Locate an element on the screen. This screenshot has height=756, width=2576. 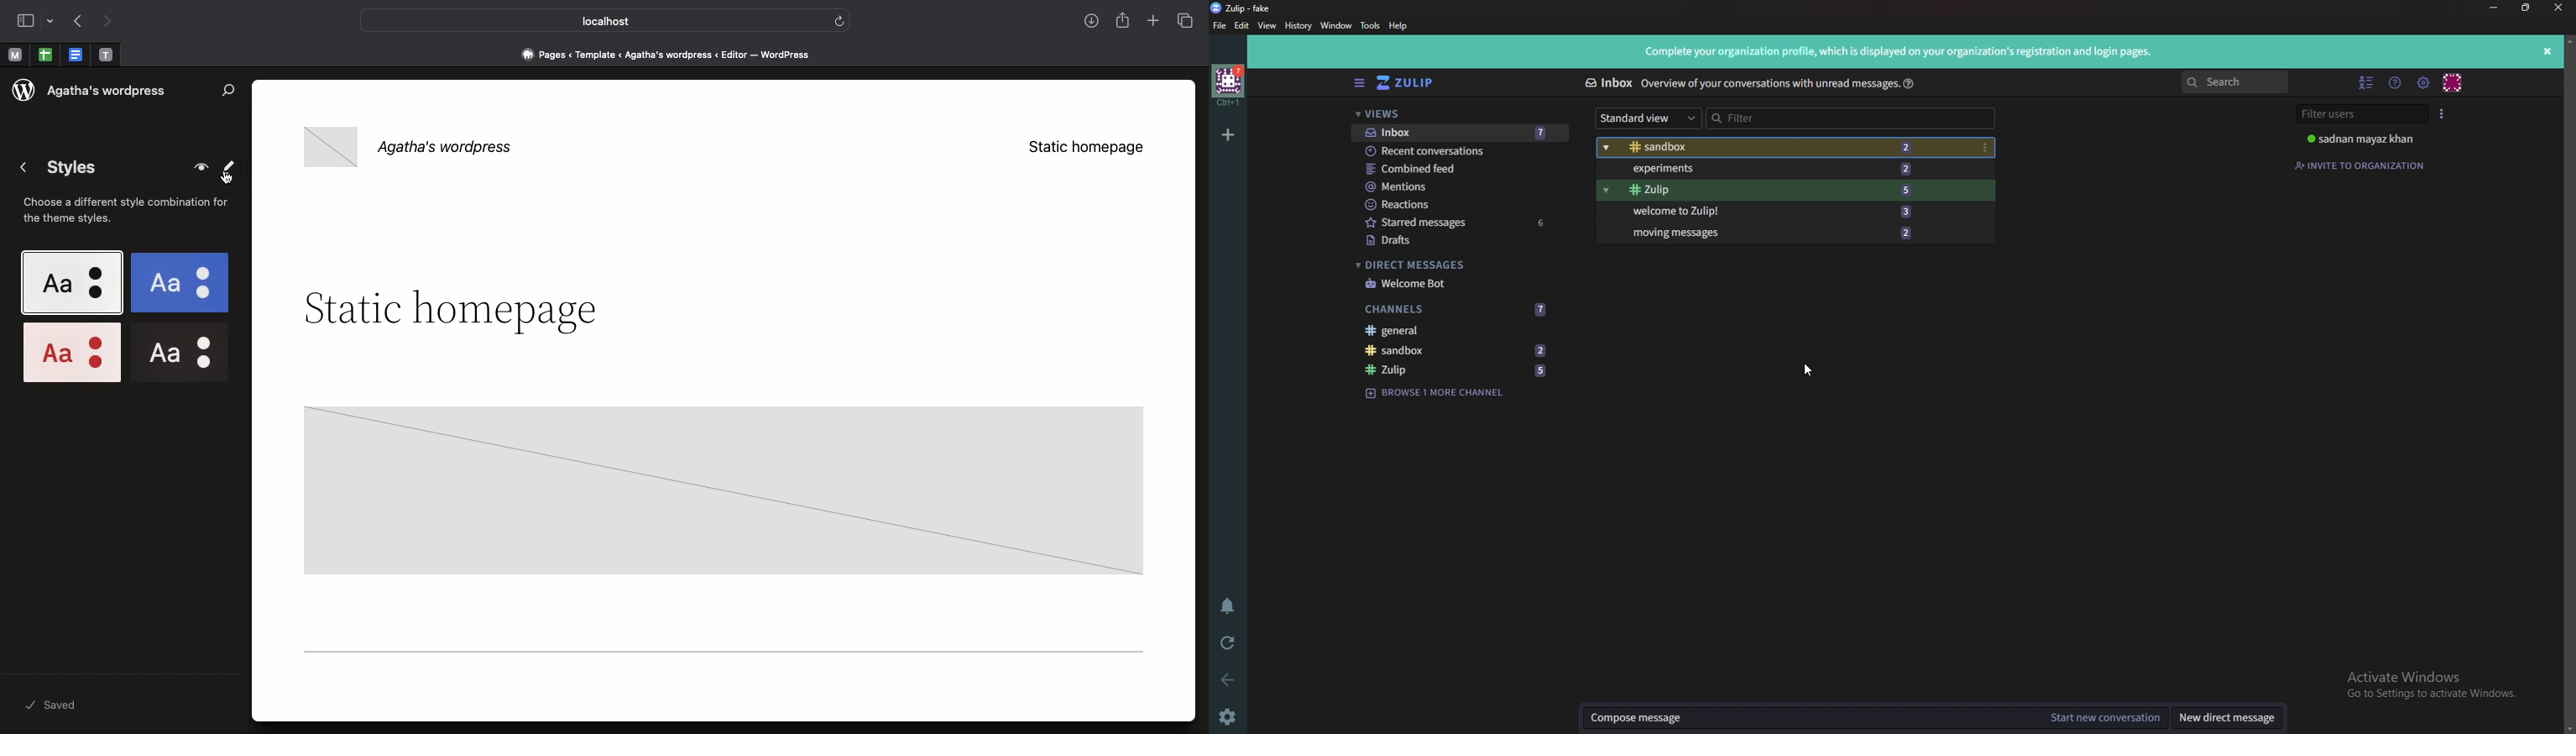
new direct message is located at coordinates (2226, 718).